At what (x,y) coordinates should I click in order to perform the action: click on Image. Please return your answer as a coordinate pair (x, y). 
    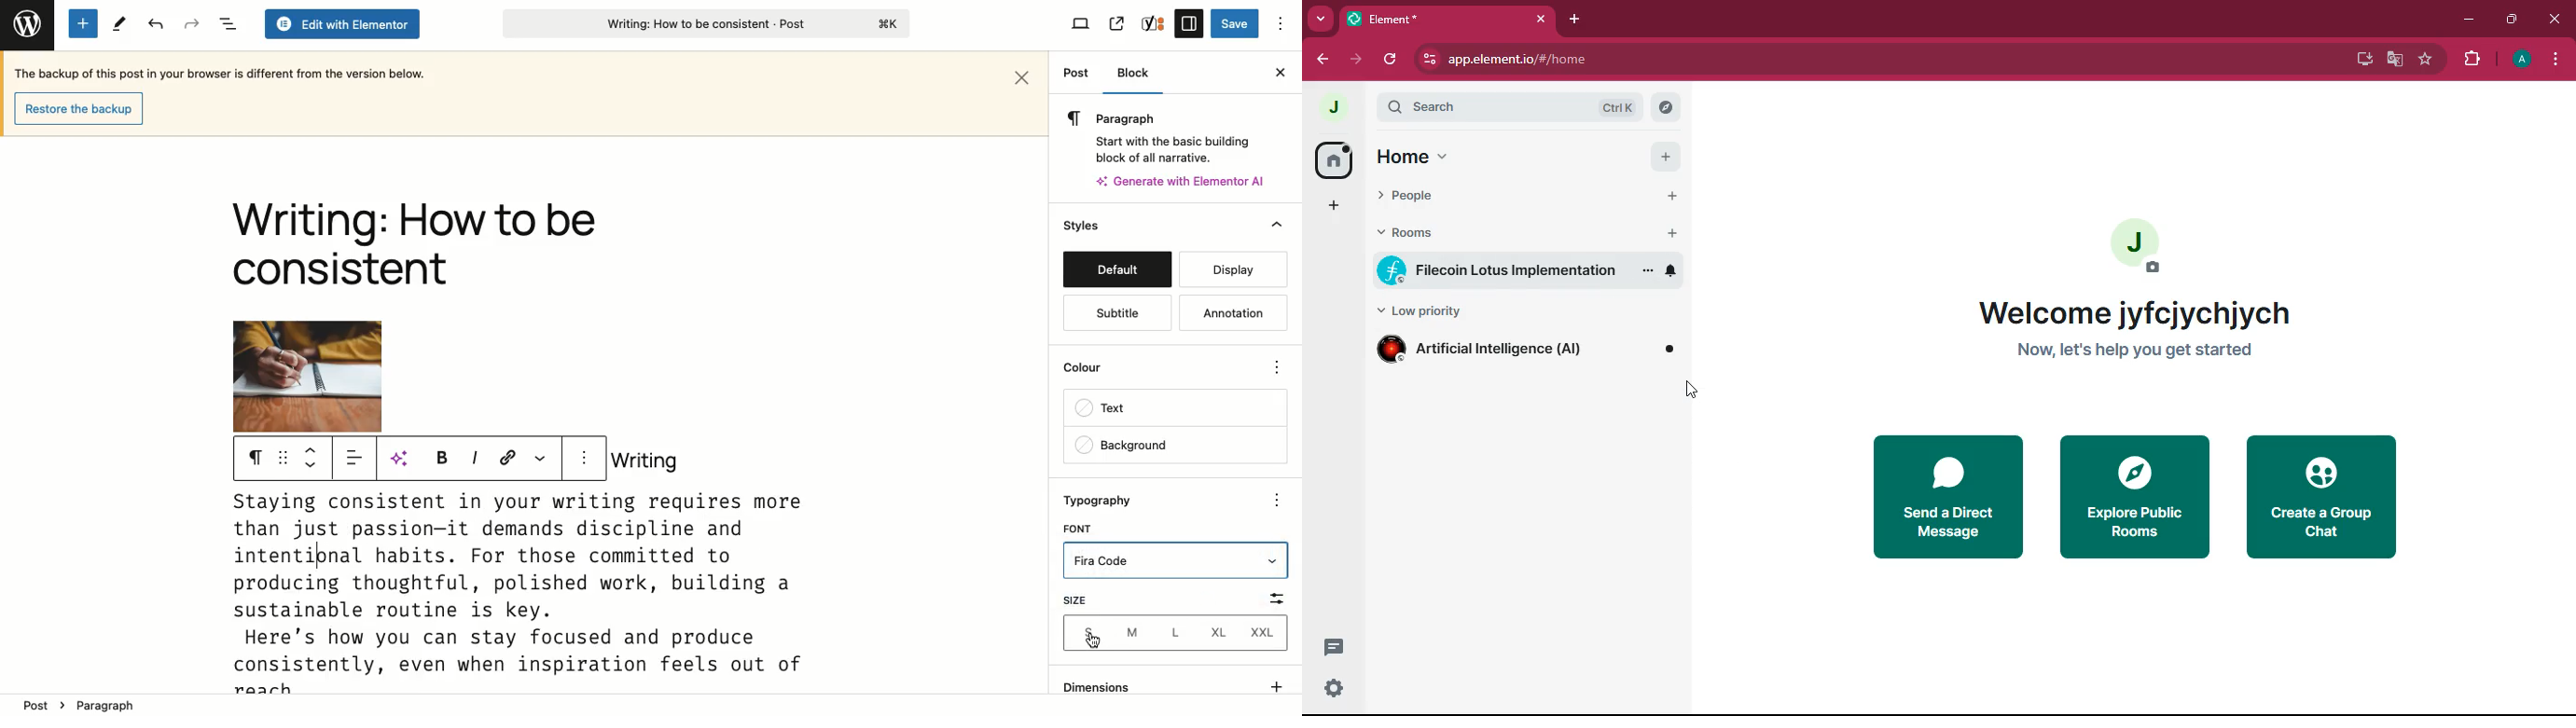
    Looking at the image, I should click on (307, 376).